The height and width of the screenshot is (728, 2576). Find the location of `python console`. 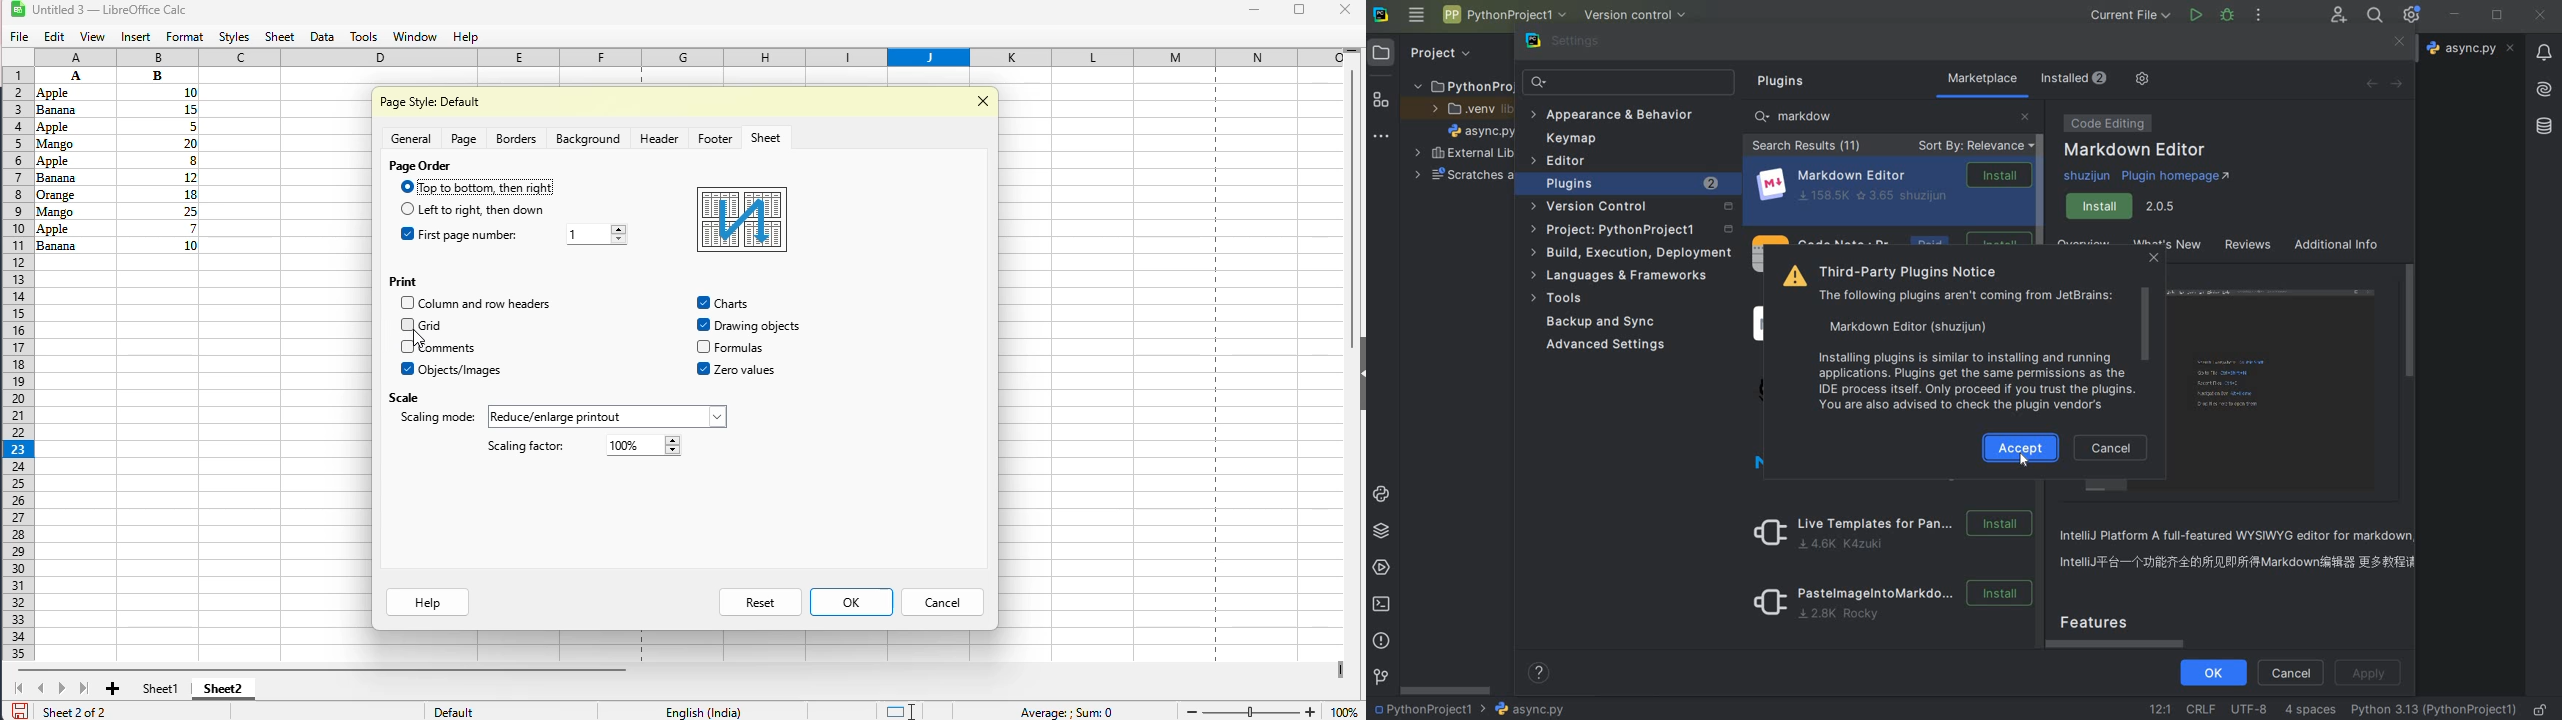

python console is located at coordinates (1382, 496).